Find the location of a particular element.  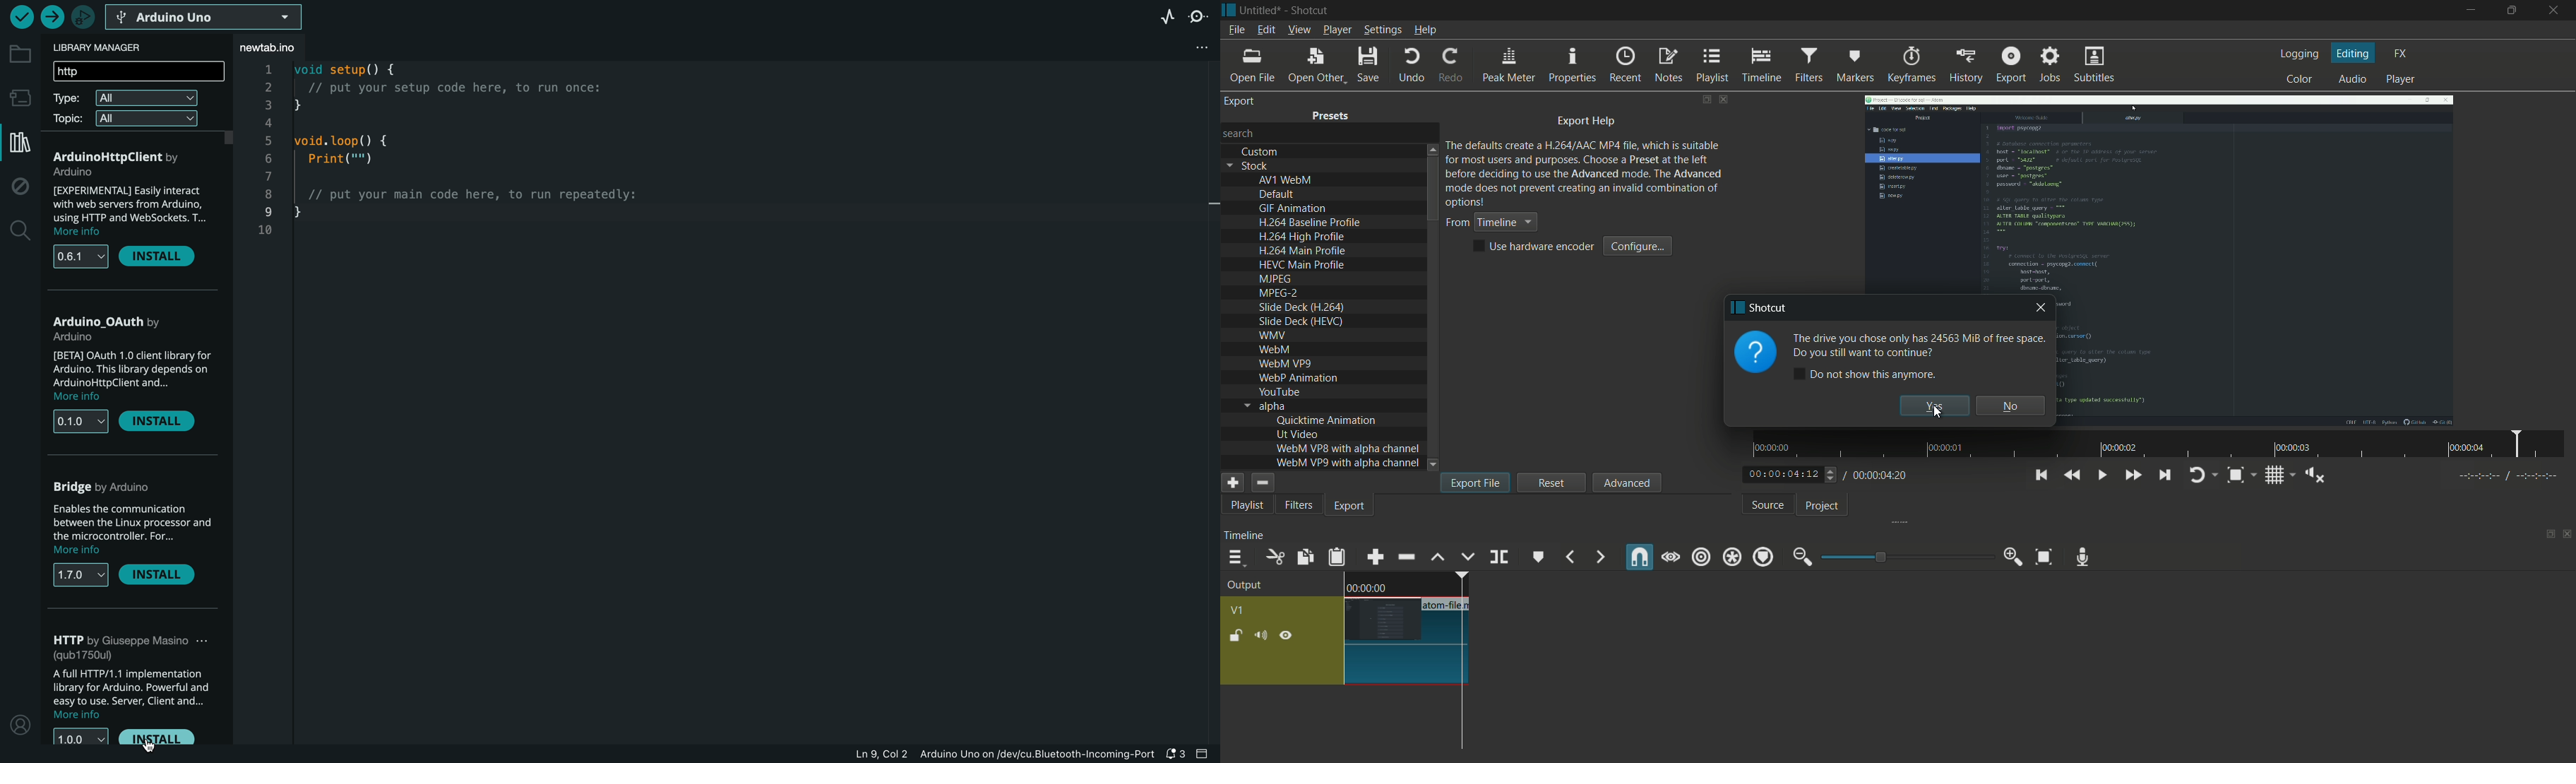

webm vp8 with alpha channel is located at coordinates (1348, 448).